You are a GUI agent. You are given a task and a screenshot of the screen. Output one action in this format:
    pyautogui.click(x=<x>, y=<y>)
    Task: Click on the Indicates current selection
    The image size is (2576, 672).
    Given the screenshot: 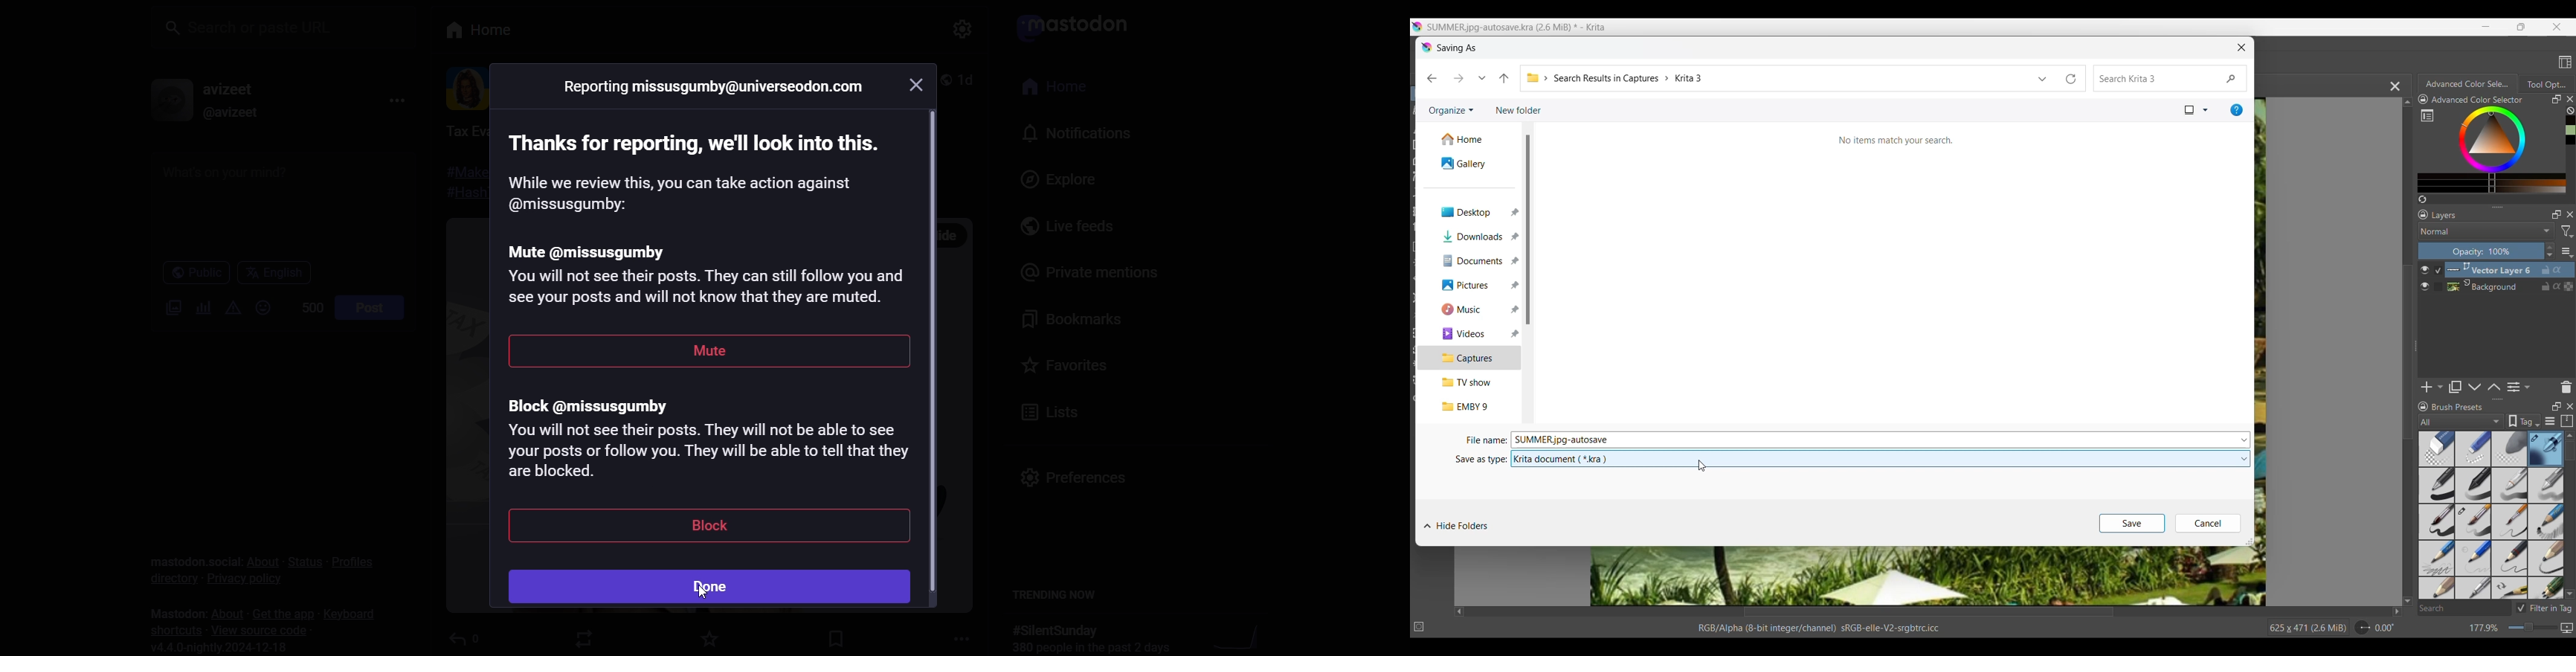 What is the action you would take?
    pyautogui.click(x=2438, y=278)
    